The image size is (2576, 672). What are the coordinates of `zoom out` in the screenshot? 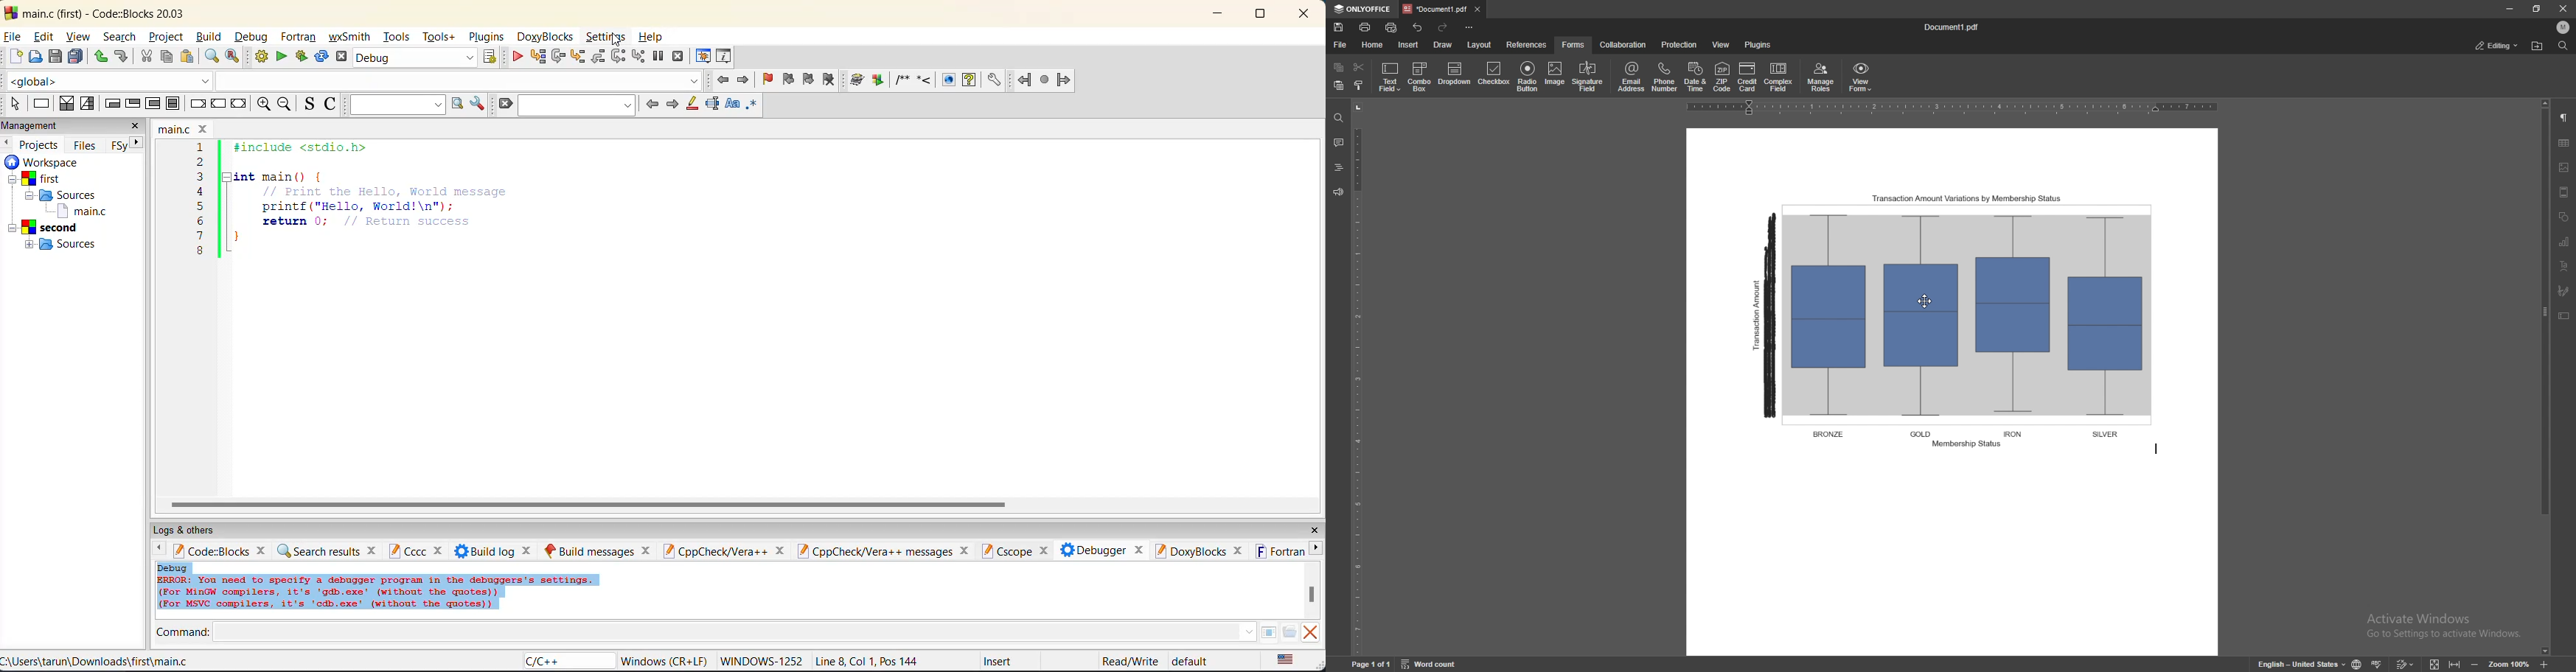 It's located at (286, 105).